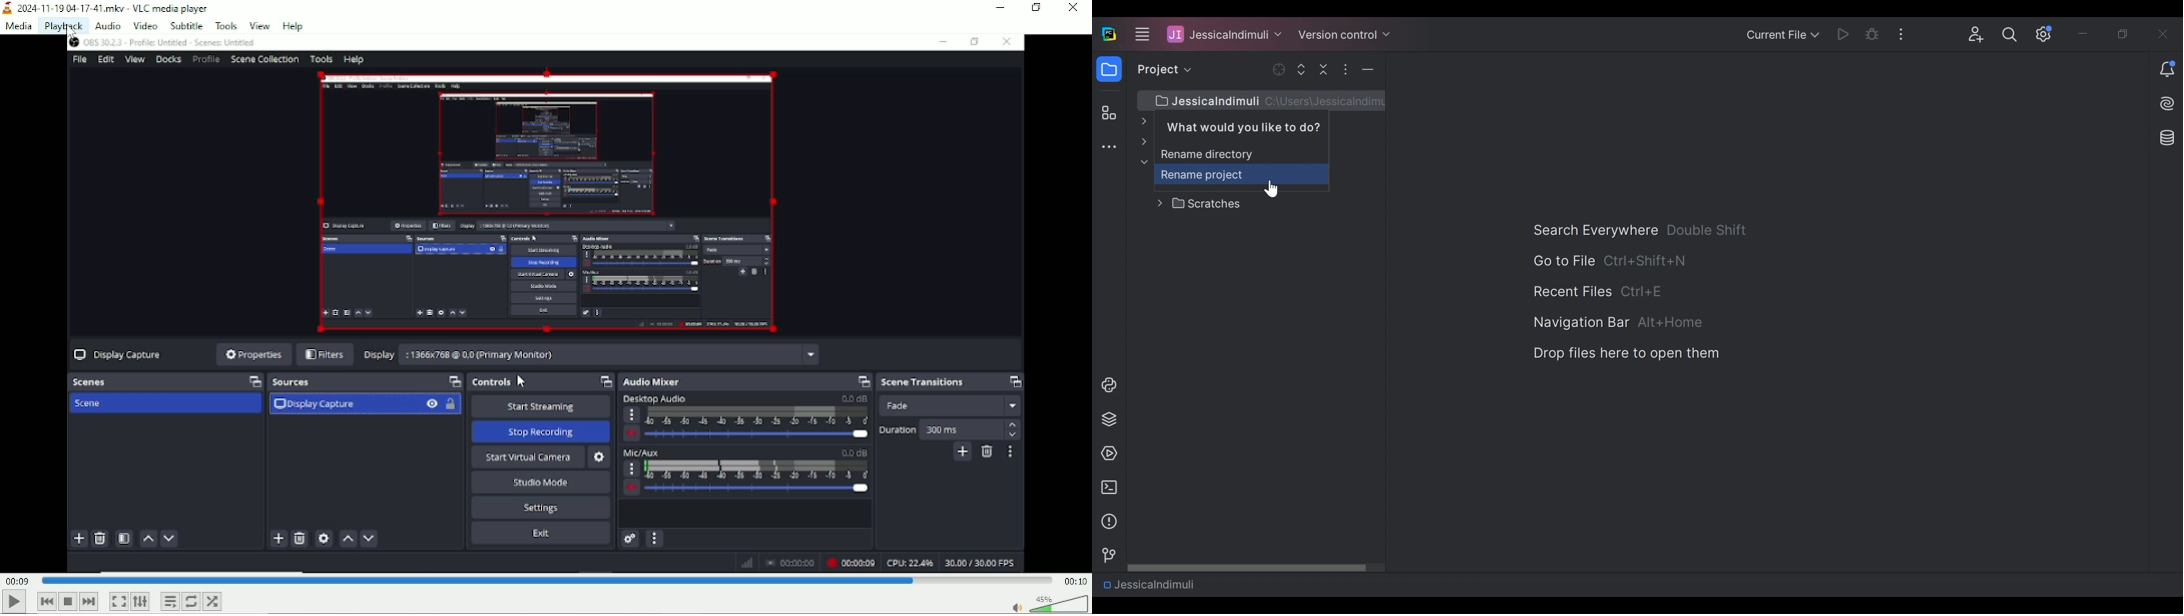 This screenshot has height=616, width=2184. I want to click on help, so click(294, 24).